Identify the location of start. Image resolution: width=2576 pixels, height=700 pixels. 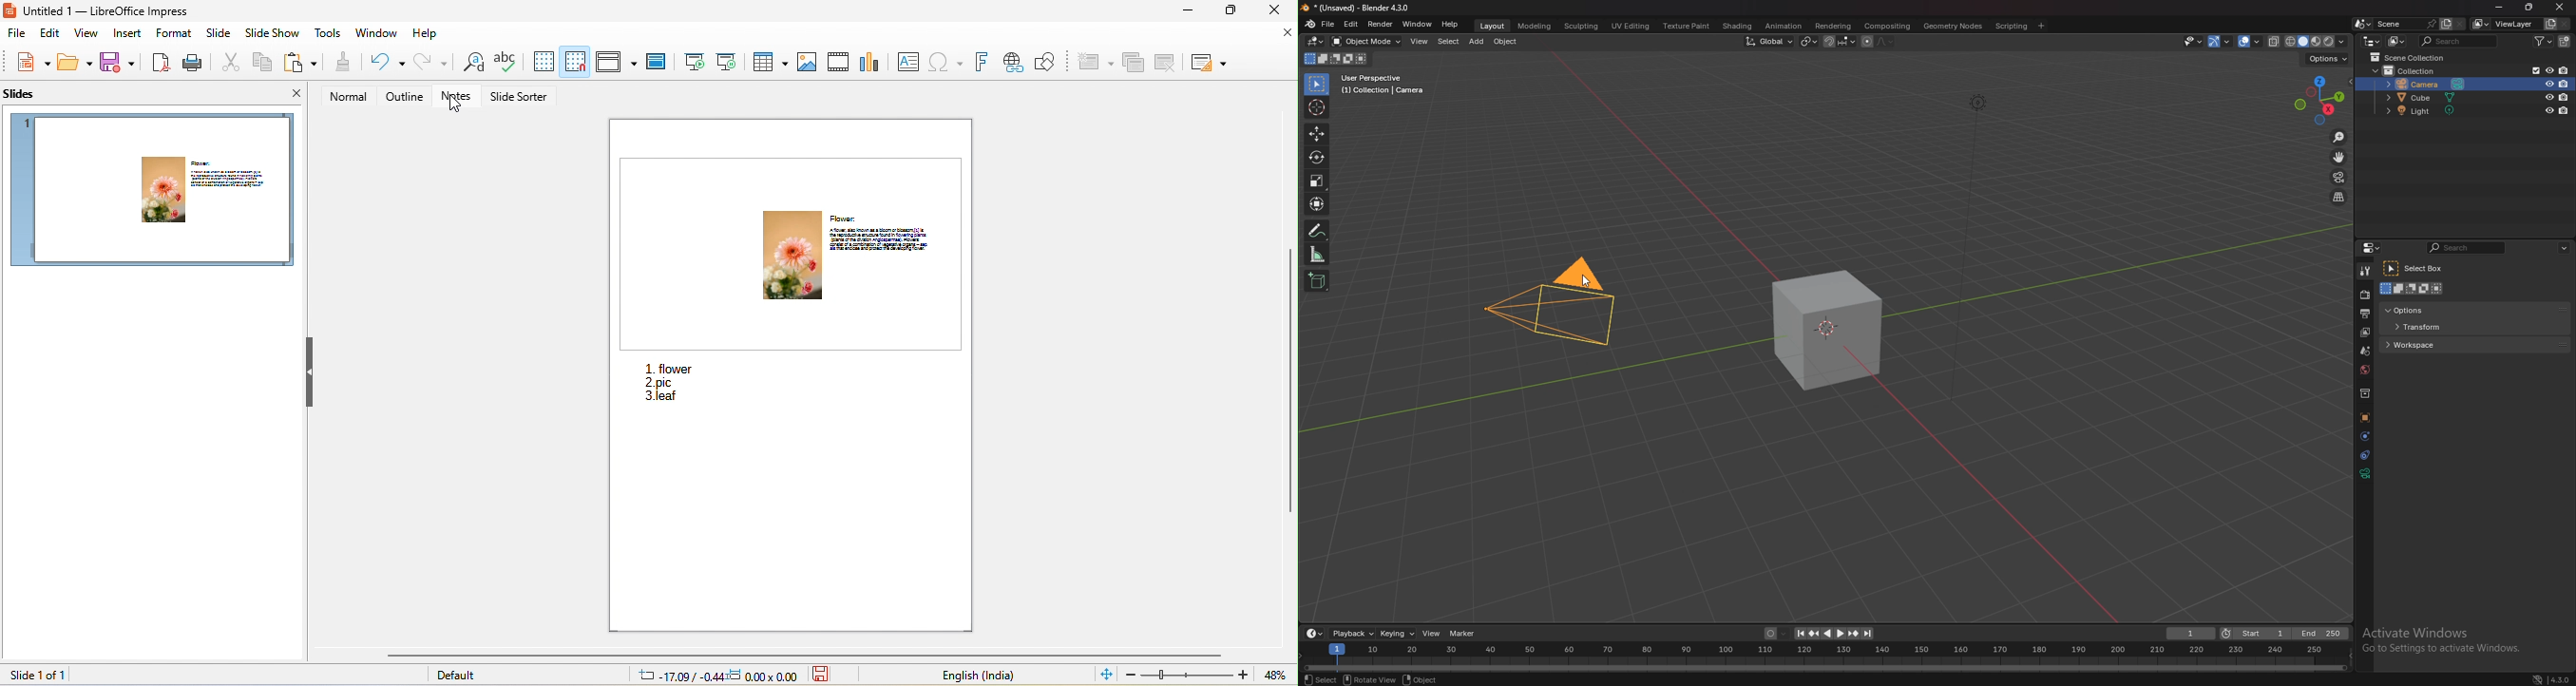
(2255, 634).